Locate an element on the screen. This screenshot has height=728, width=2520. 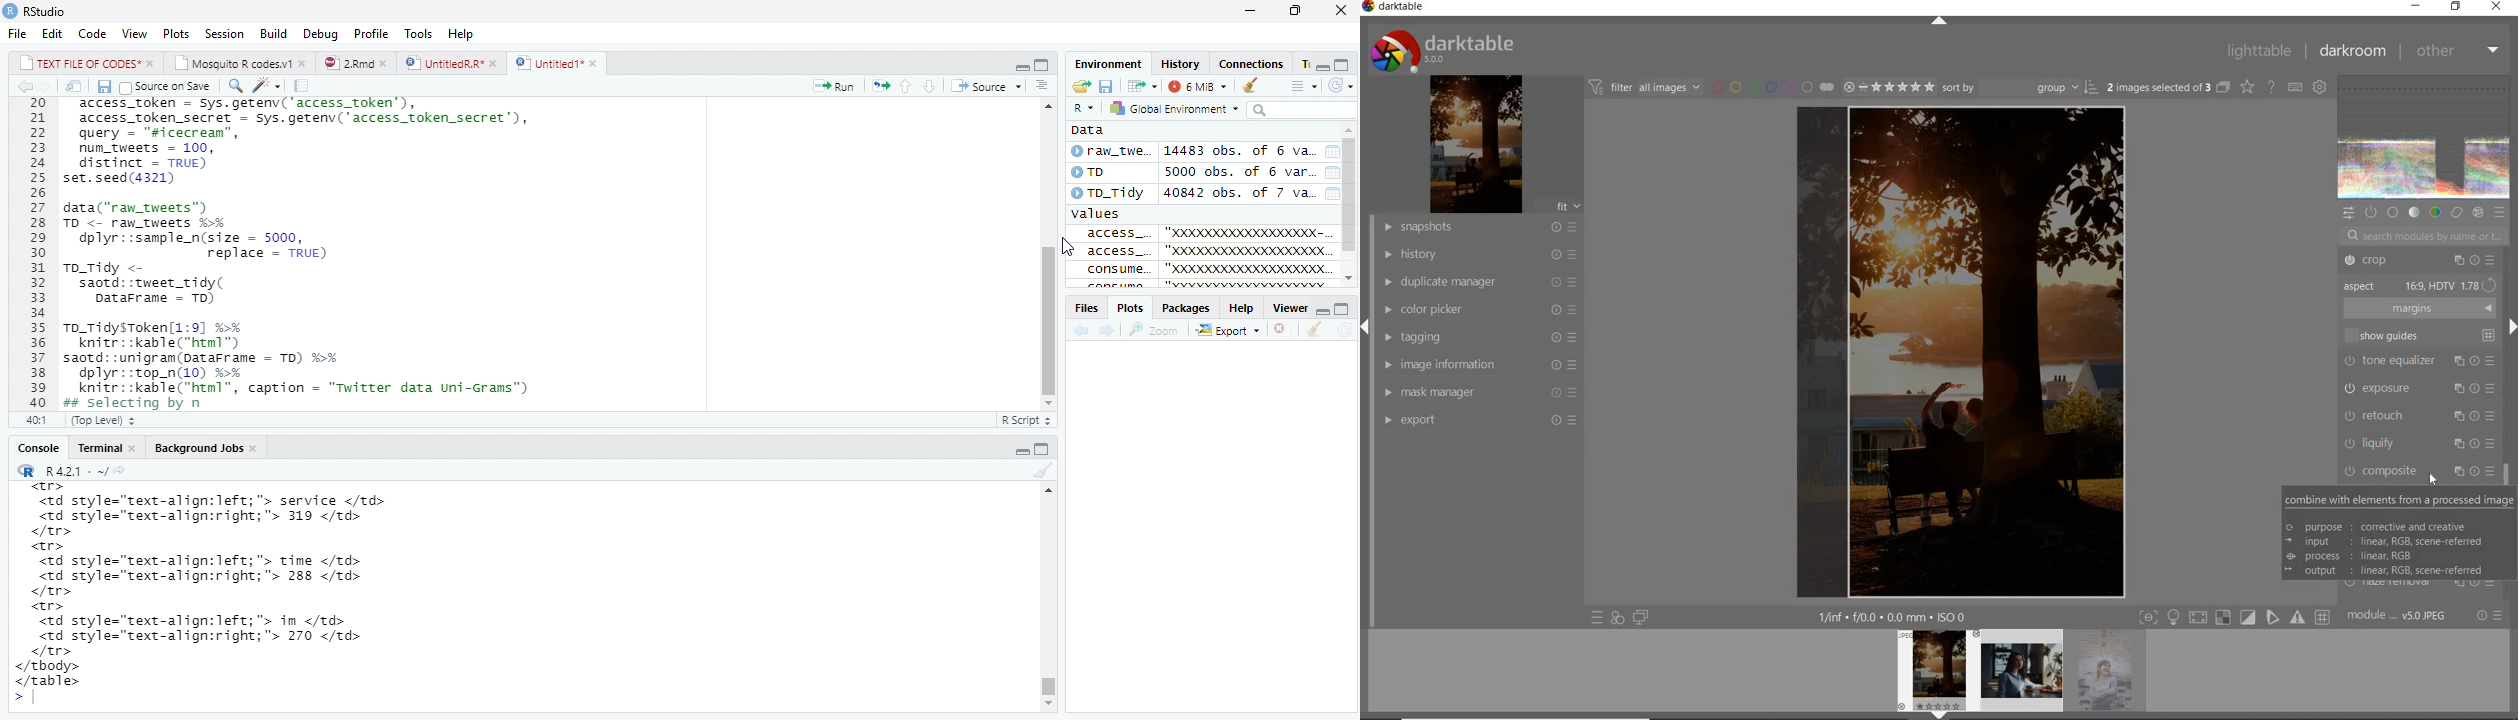
+ Source is located at coordinates (992, 86).